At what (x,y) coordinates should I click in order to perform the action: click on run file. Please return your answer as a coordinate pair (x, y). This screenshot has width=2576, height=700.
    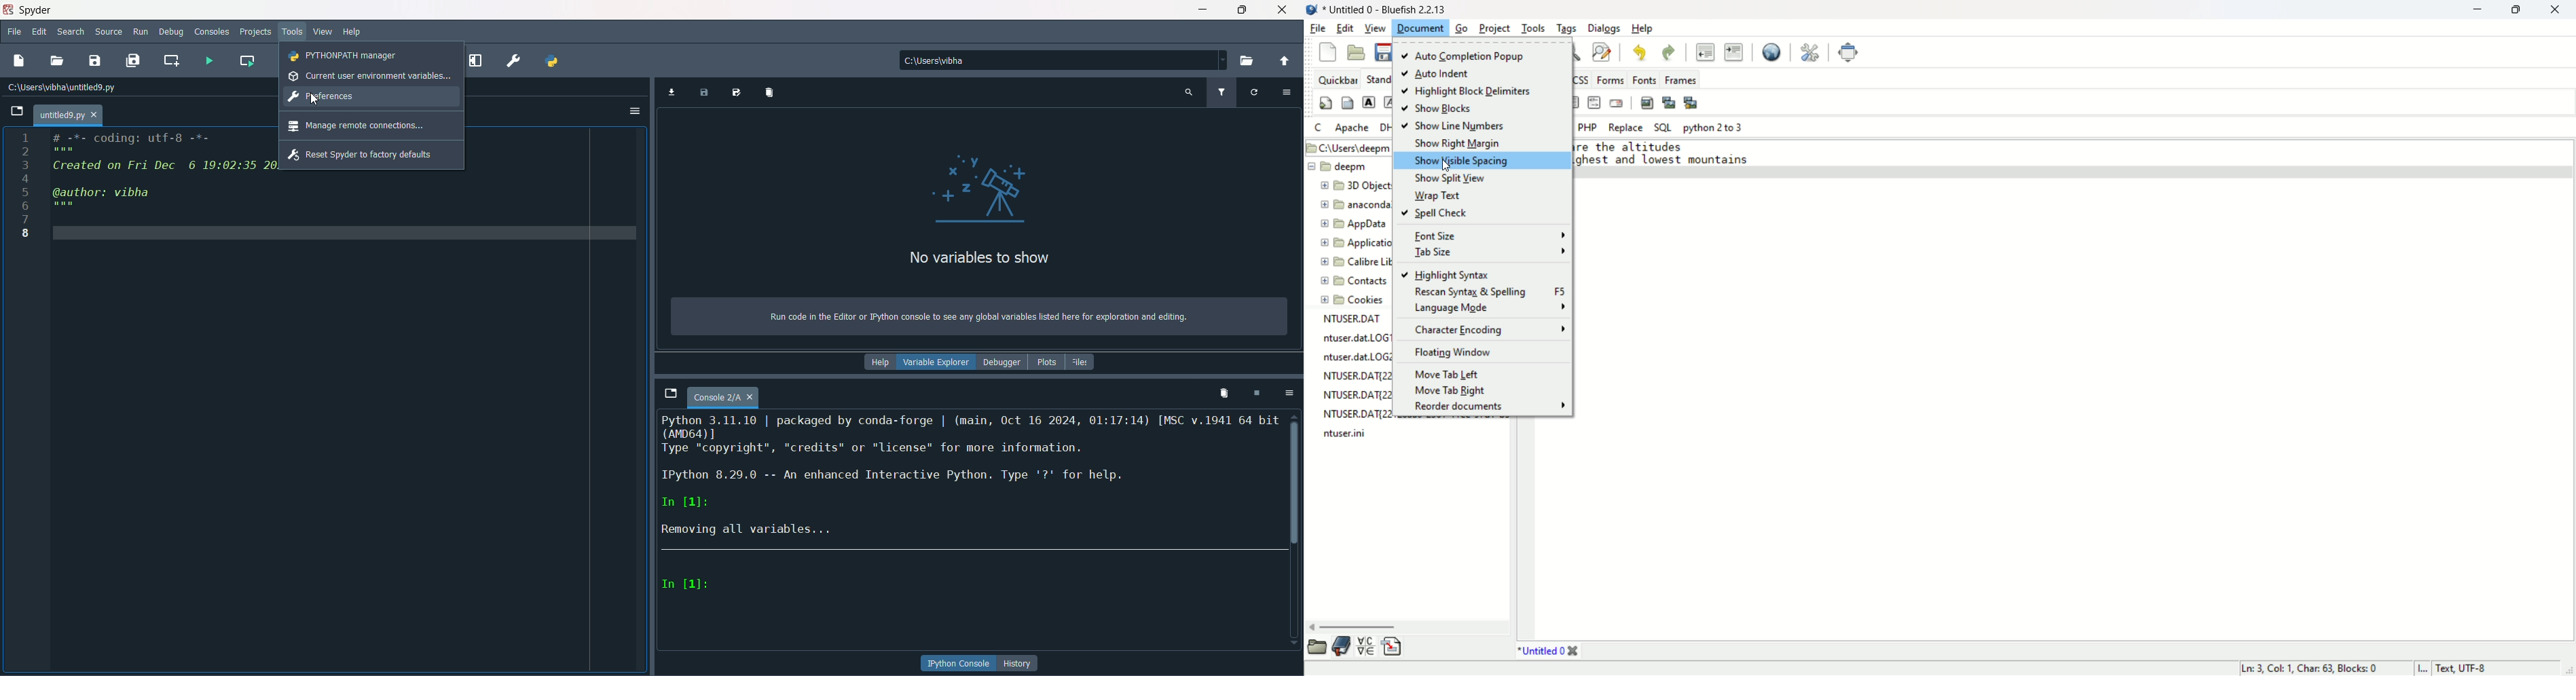
    Looking at the image, I should click on (206, 60).